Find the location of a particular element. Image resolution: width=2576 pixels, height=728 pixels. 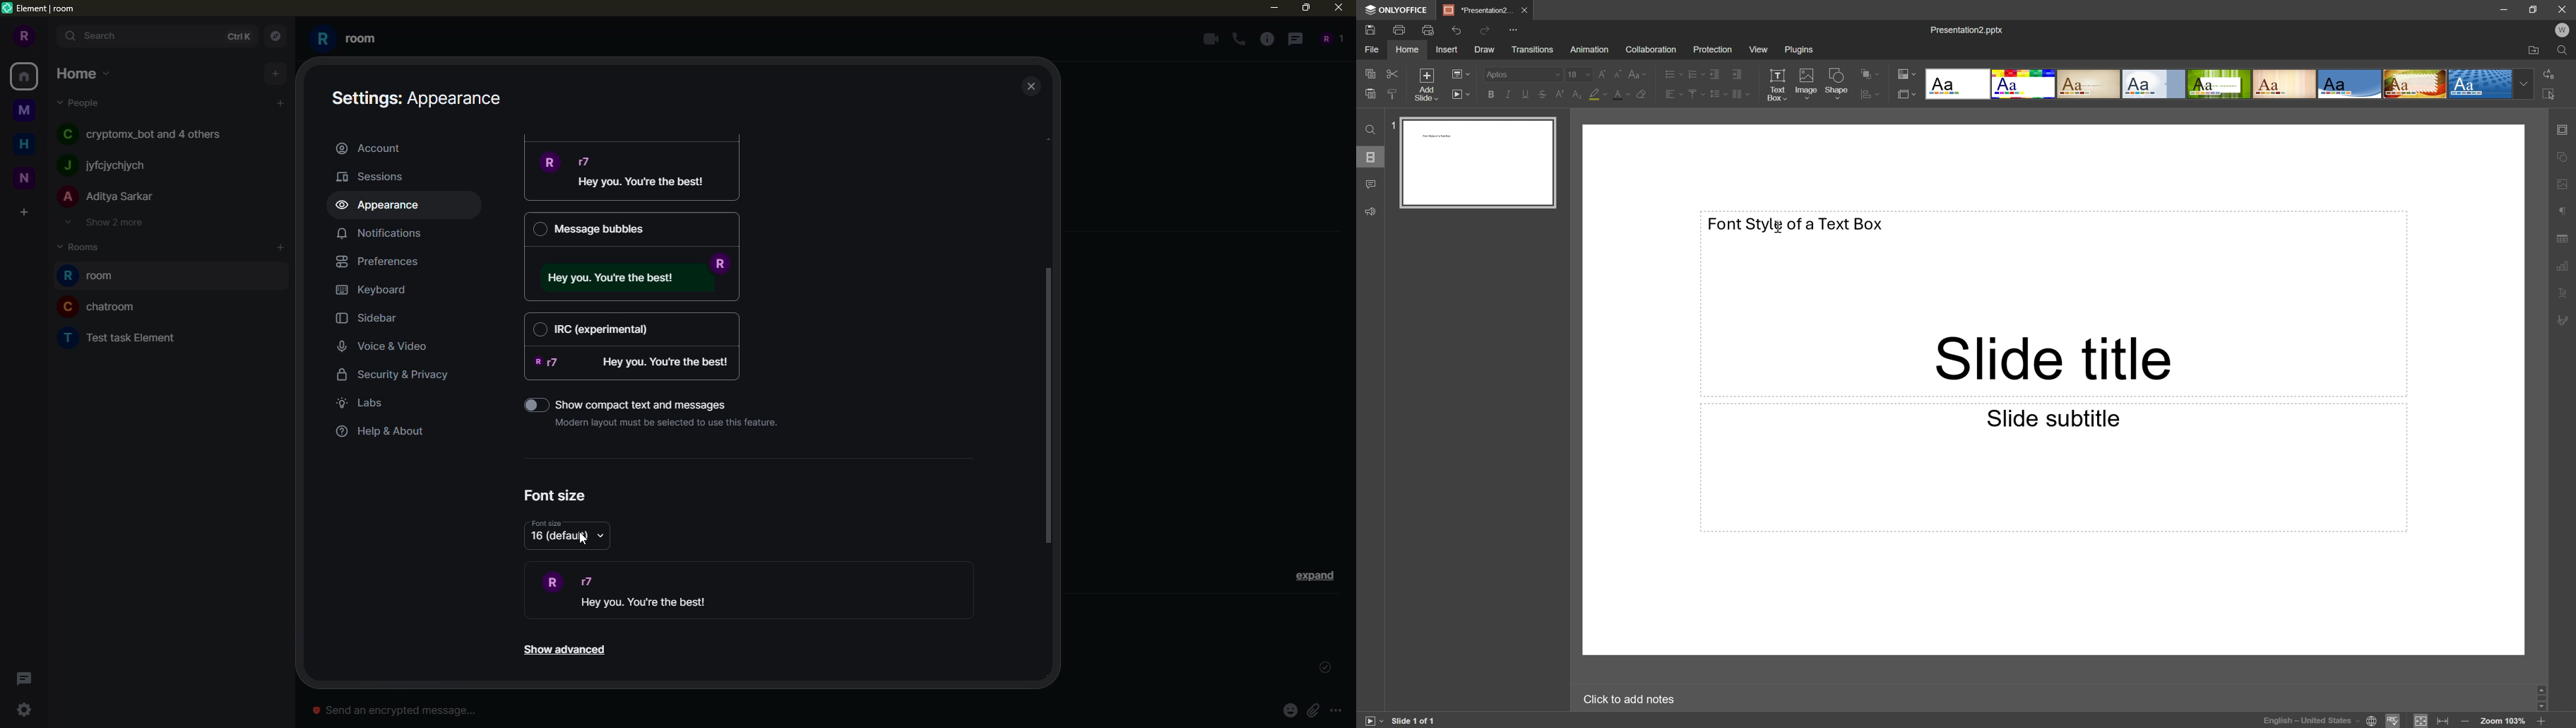

Font is located at coordinates (1523, 73).